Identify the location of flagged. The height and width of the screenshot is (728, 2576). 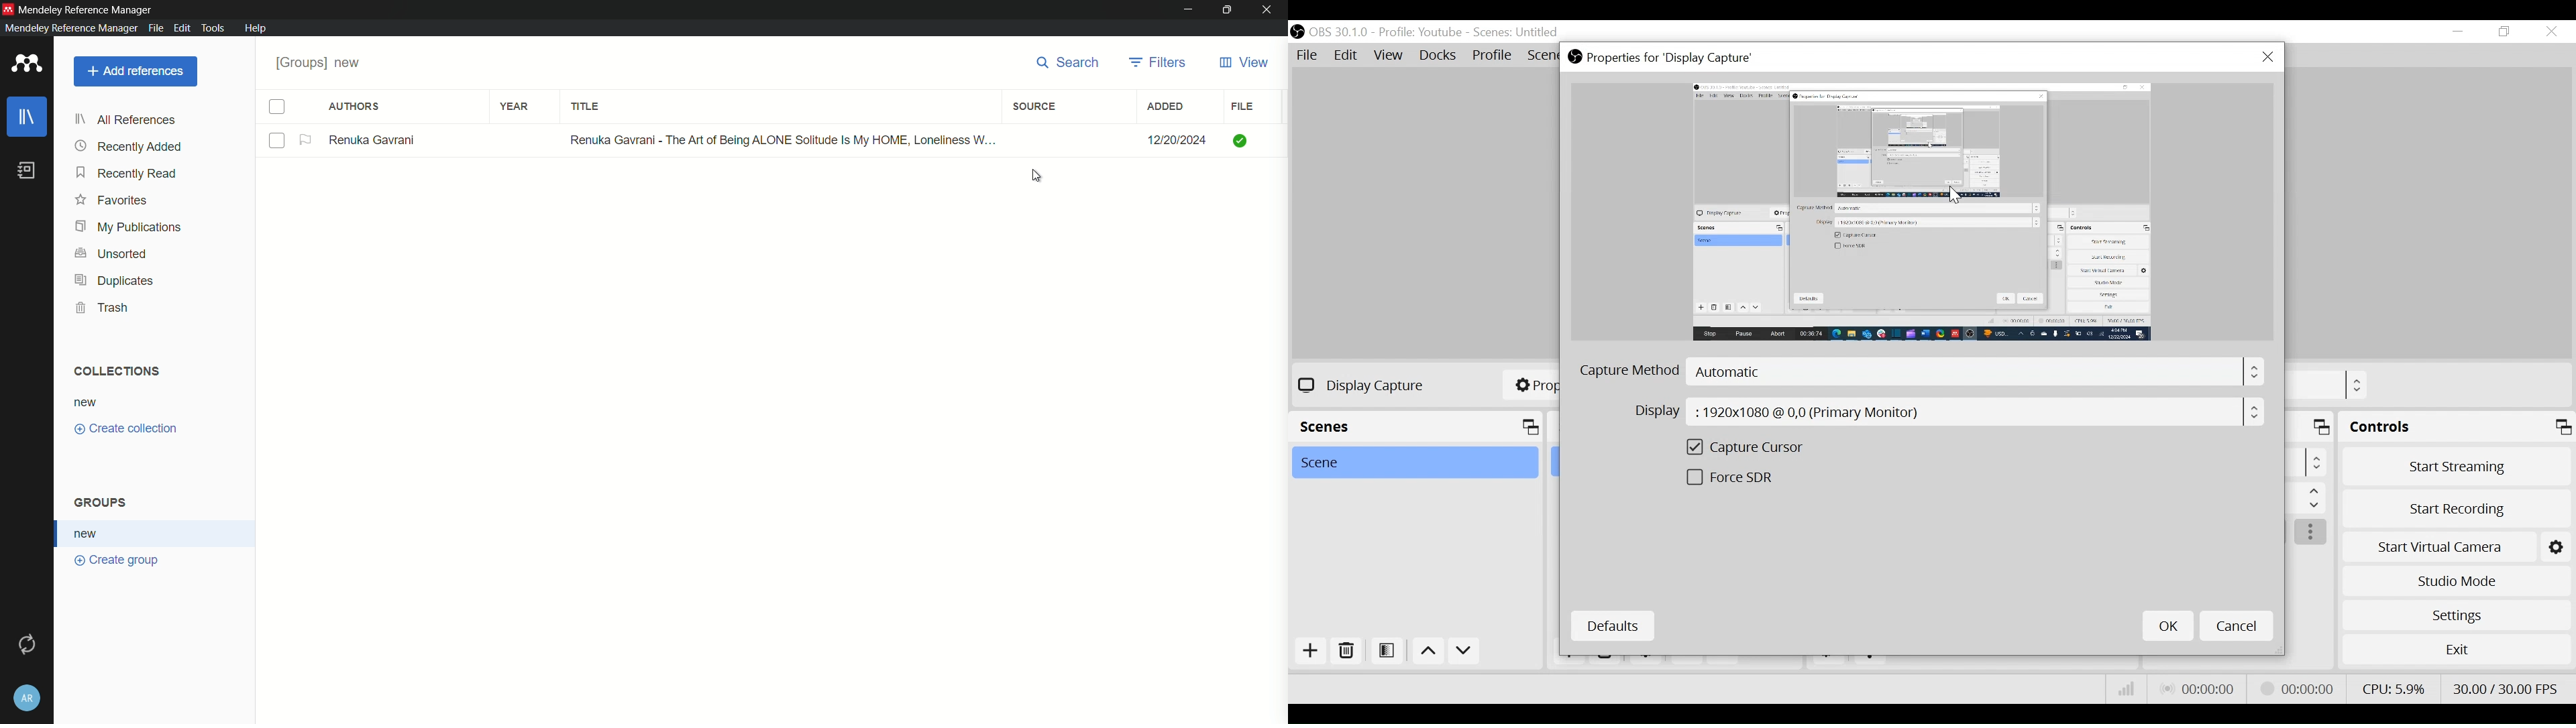
(307, 140).